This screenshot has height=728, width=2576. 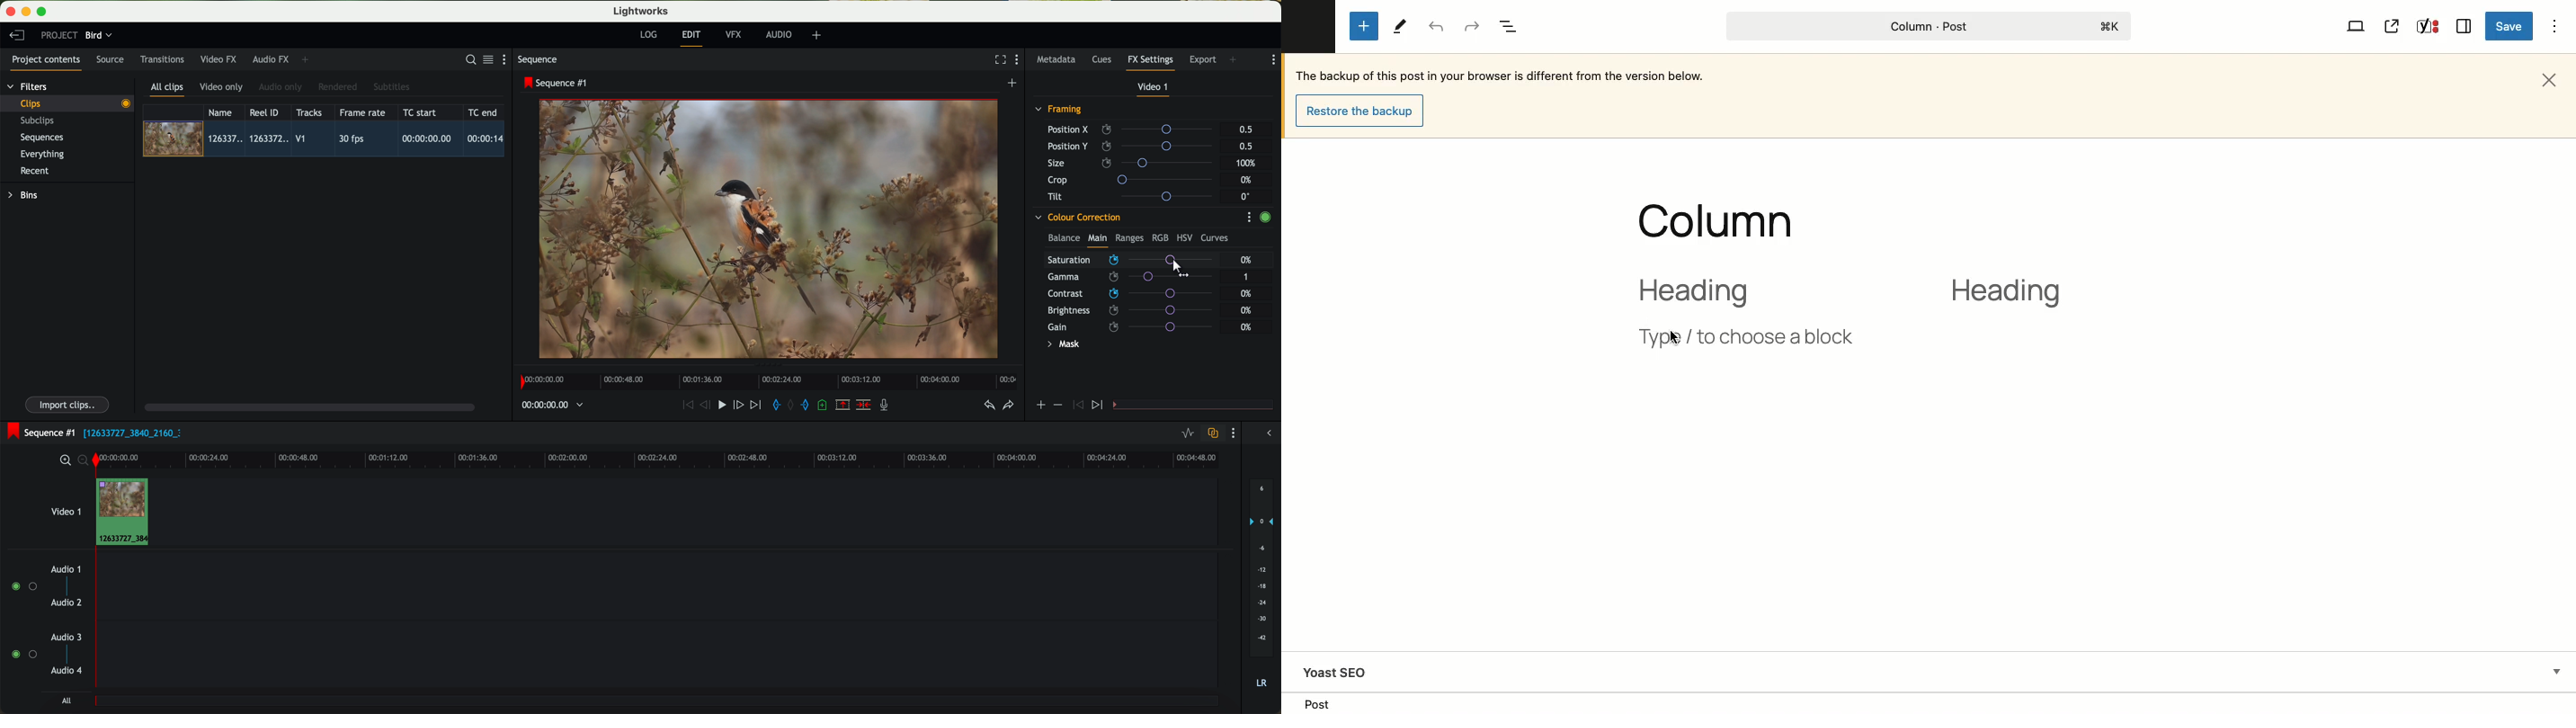 I want to click on TC end, so click(x=484, y=112).